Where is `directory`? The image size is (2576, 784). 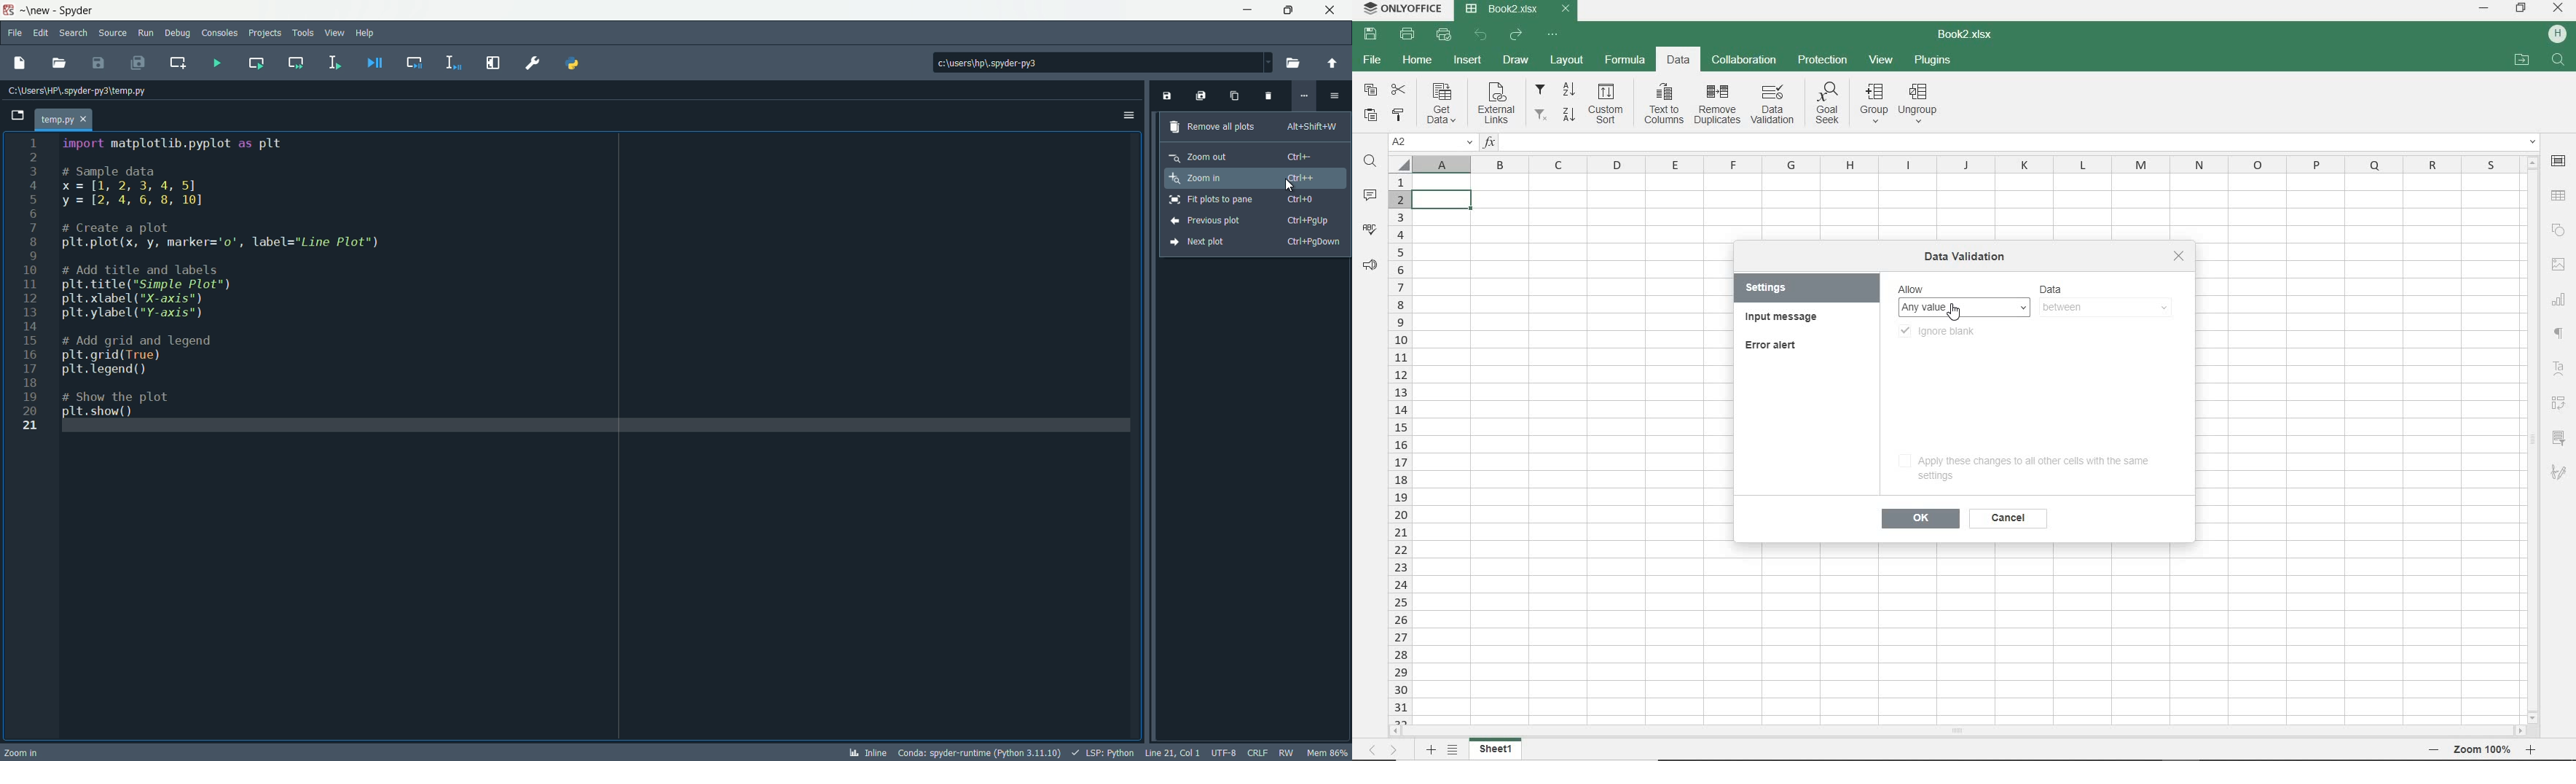 directory is located at coordinates (1049, 61).